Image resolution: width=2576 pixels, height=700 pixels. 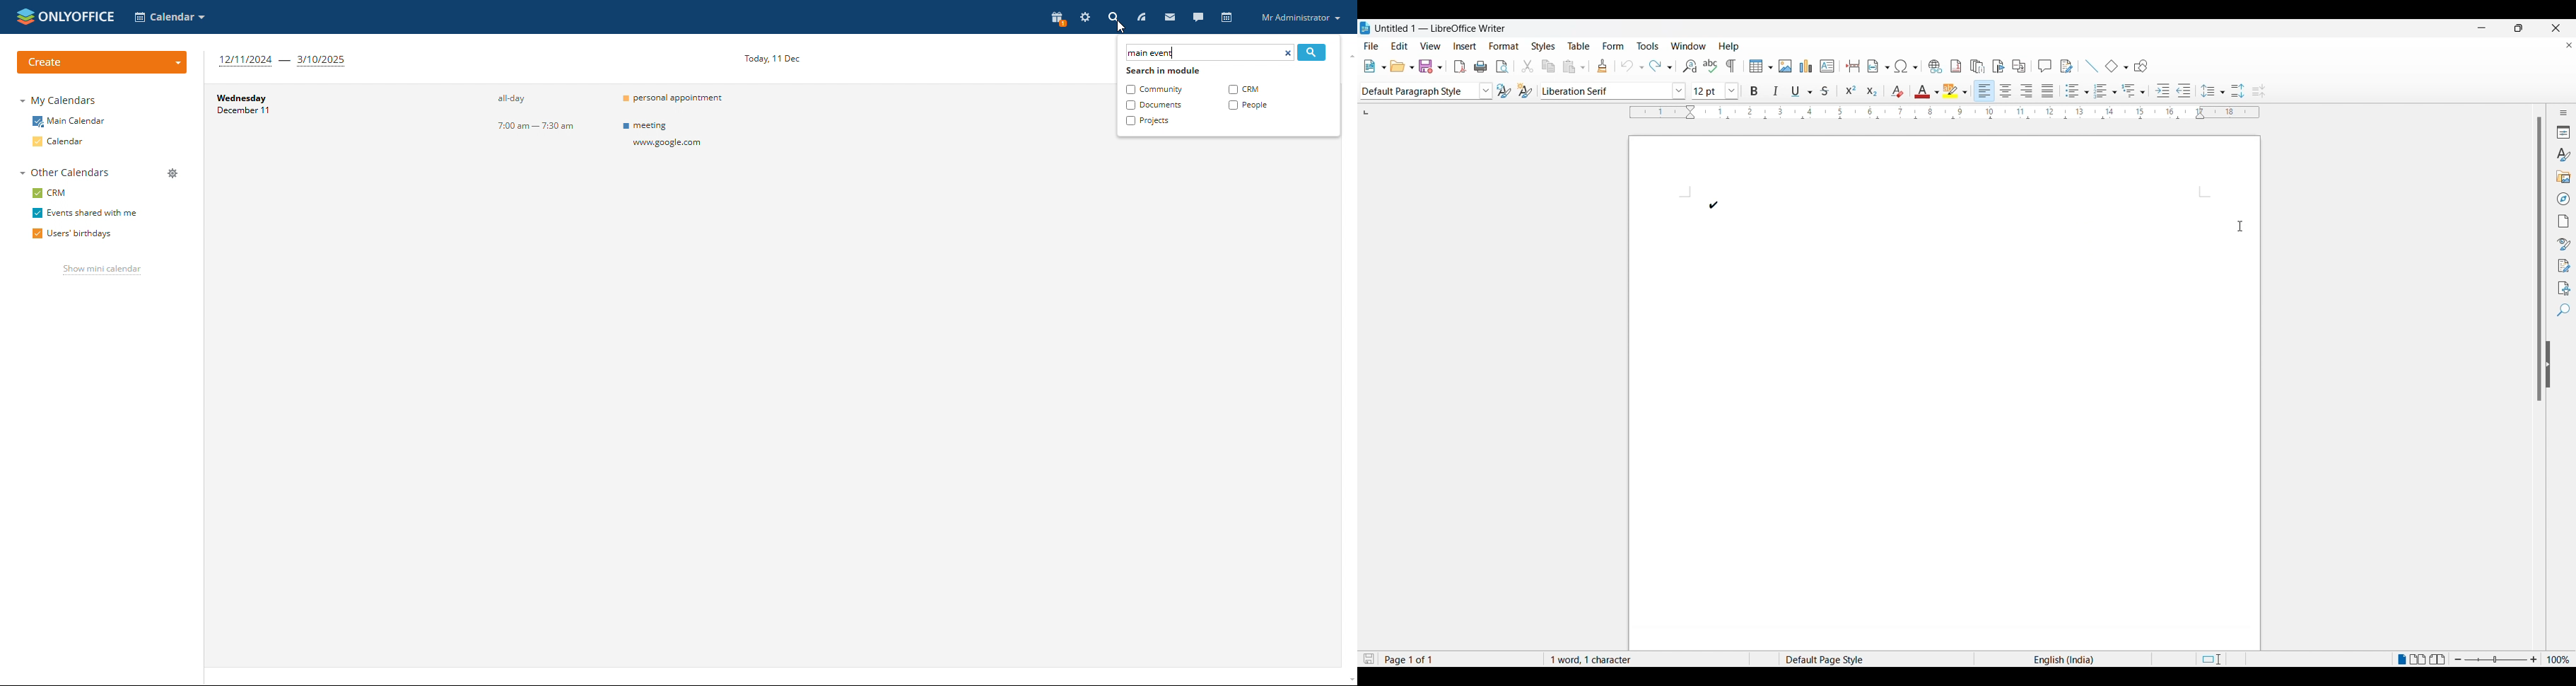 What do you see at coordinates (1632, 66) in the screenshot?
I see `undo` at bounding box center [1632, 66].